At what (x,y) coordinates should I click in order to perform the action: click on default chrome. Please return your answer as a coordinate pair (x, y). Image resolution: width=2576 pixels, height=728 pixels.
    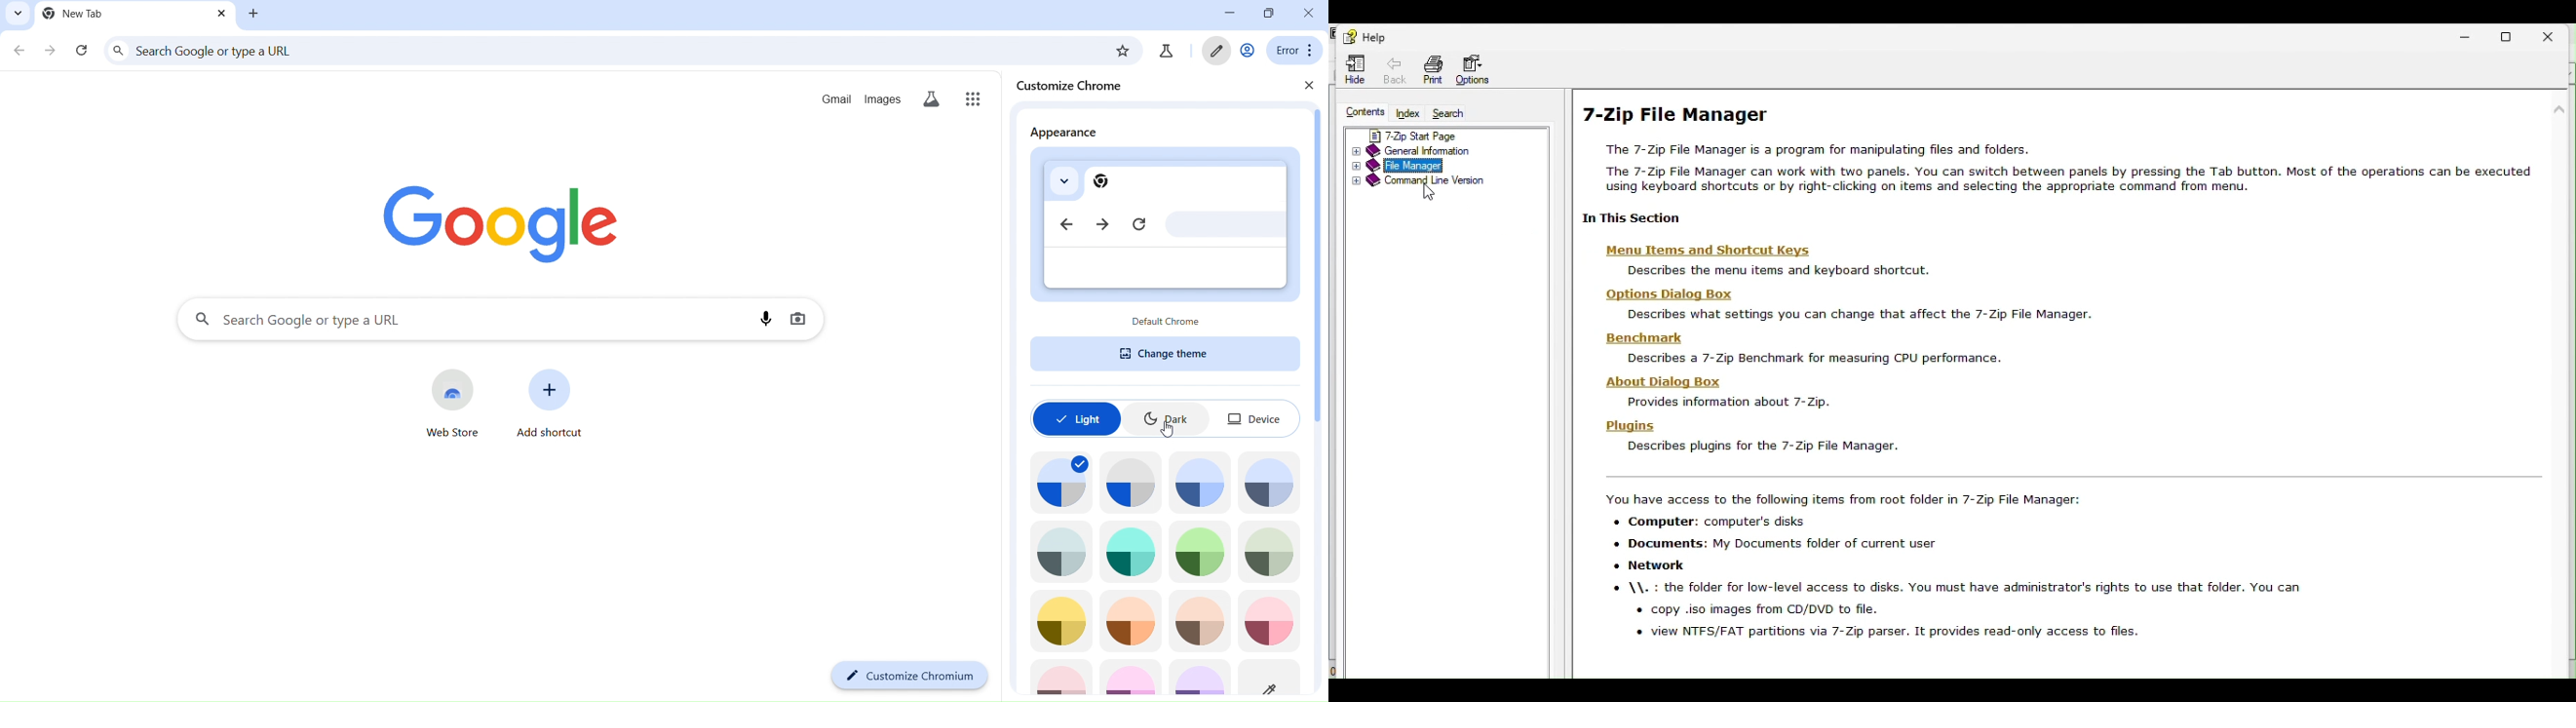
    Looking at the image, I should click on (1168, 321).